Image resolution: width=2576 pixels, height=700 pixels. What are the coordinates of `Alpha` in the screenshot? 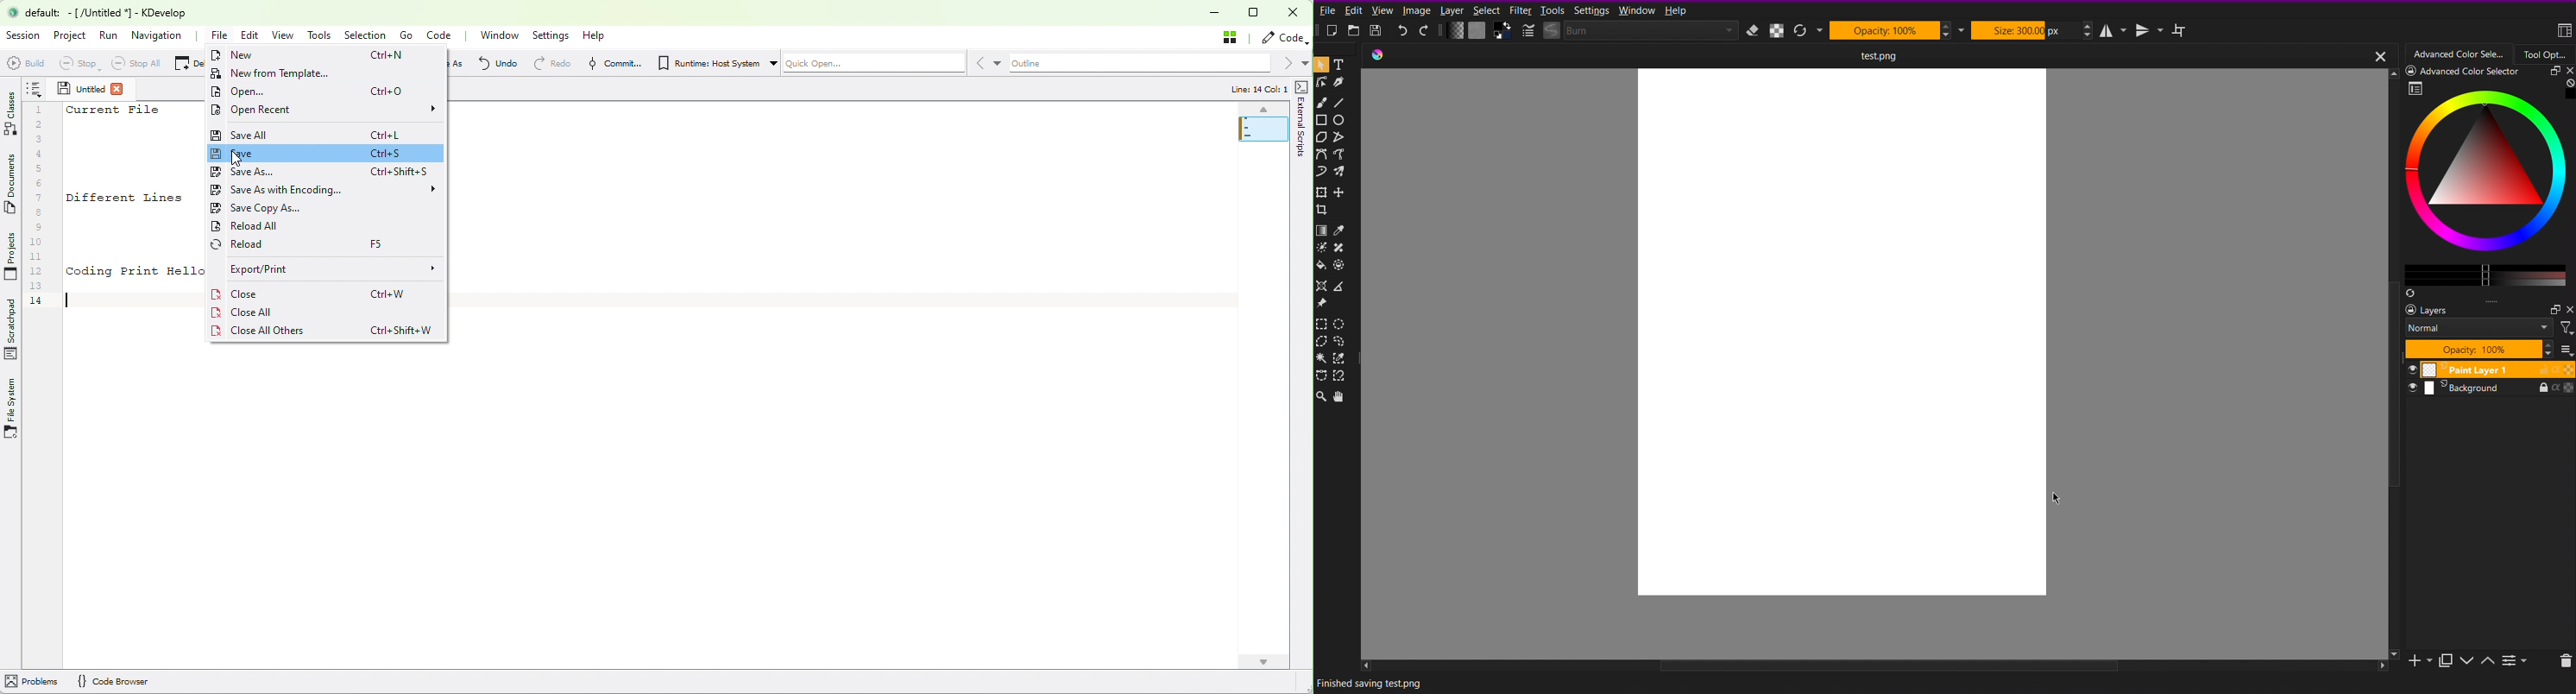 It's located at (1777, 30).